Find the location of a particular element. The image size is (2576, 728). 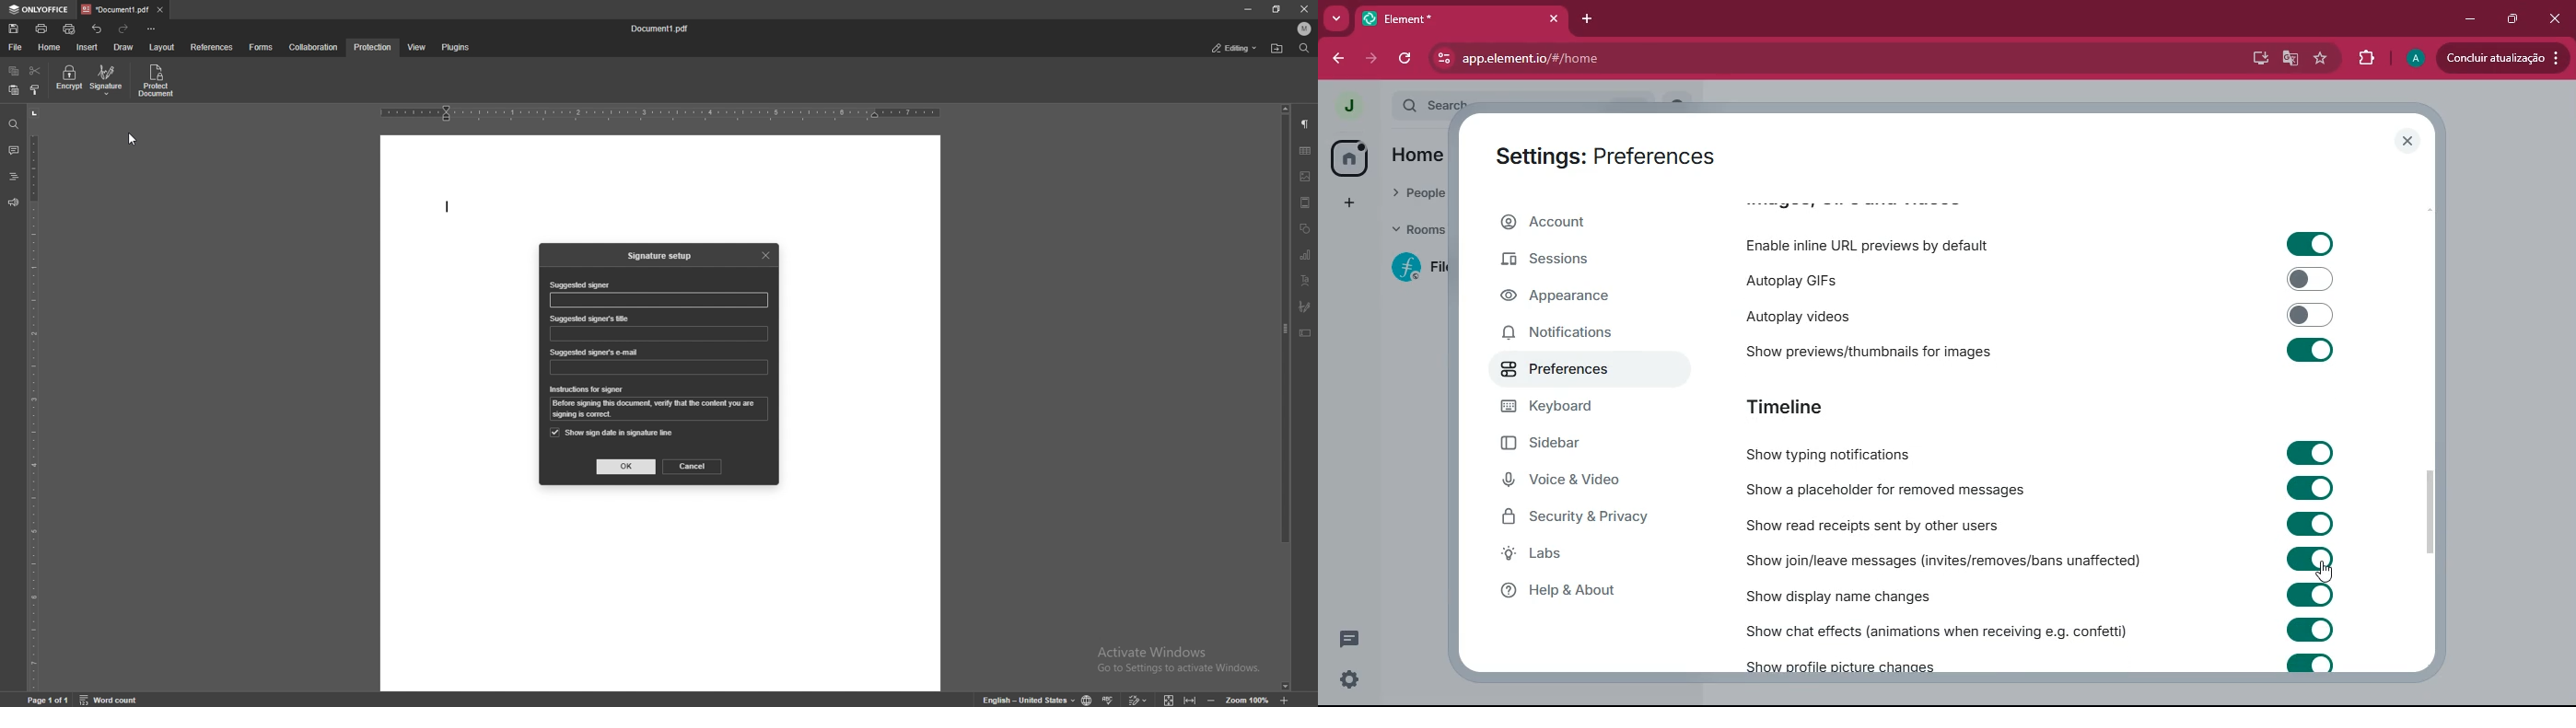

profile picture is located at coordinates (2419, 56).